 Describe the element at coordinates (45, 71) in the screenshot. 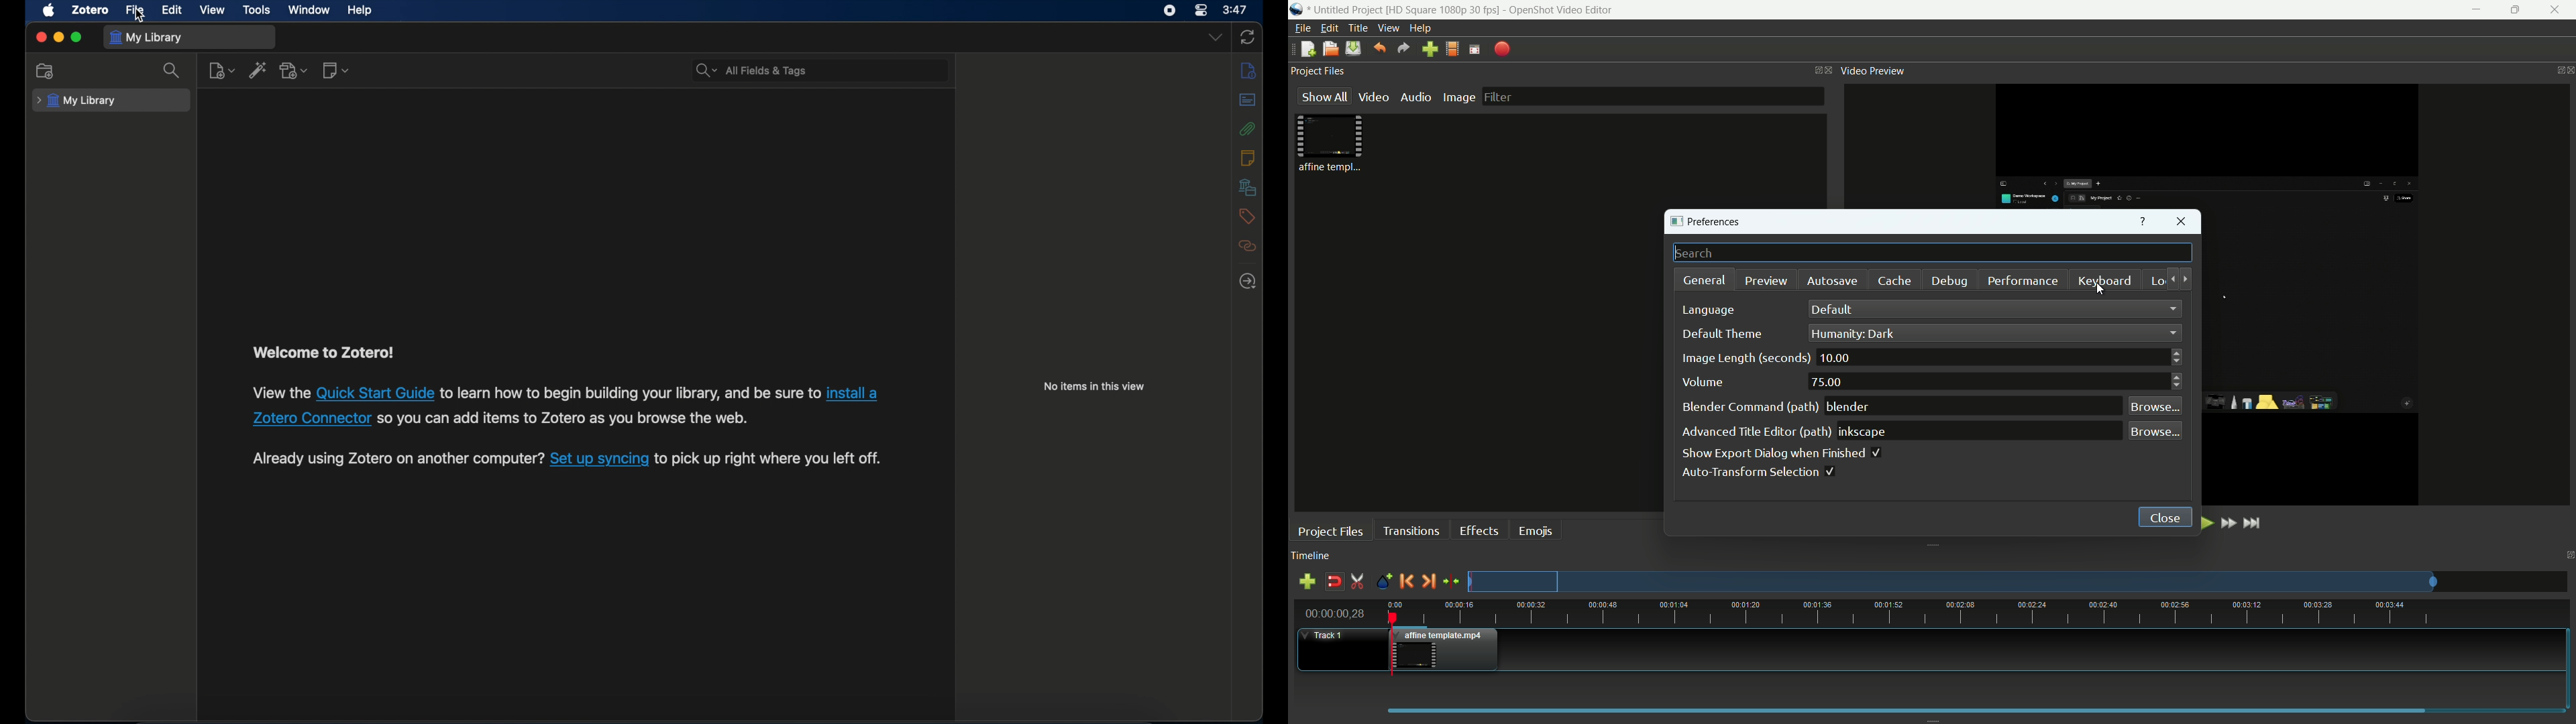

I see `new collection` at that location.